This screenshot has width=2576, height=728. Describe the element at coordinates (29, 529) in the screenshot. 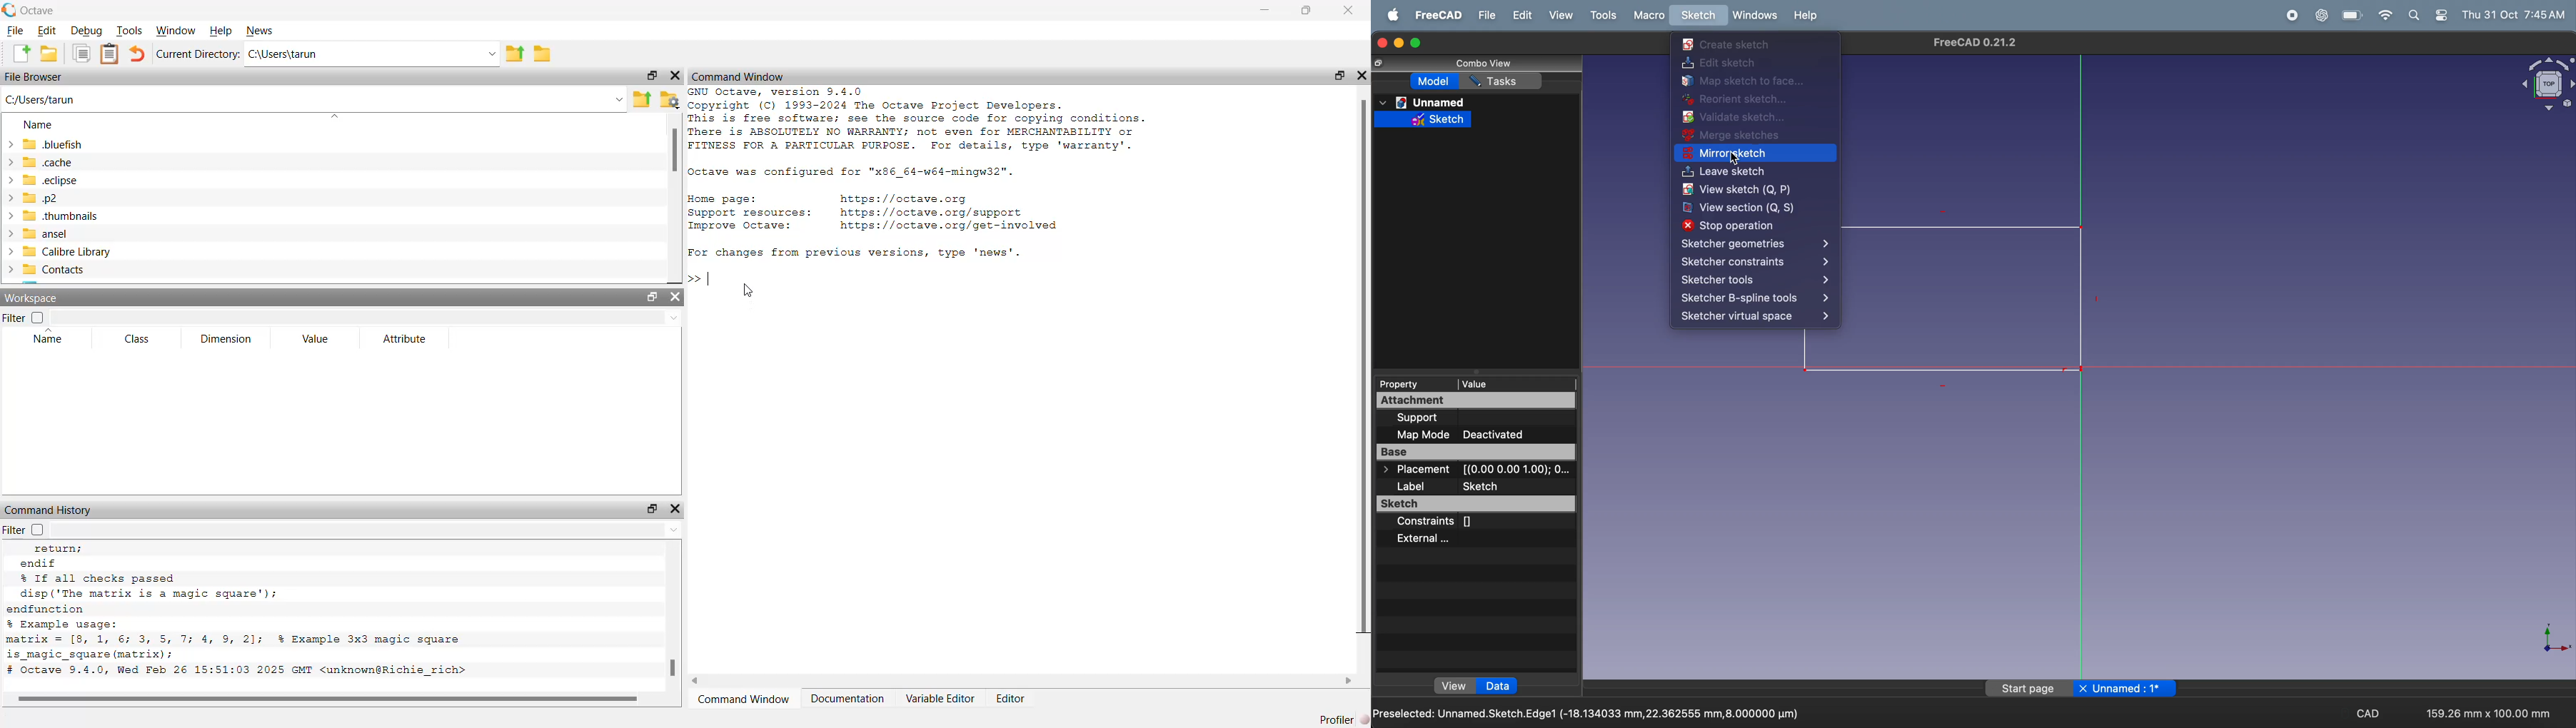

I see `Filter` at that location.